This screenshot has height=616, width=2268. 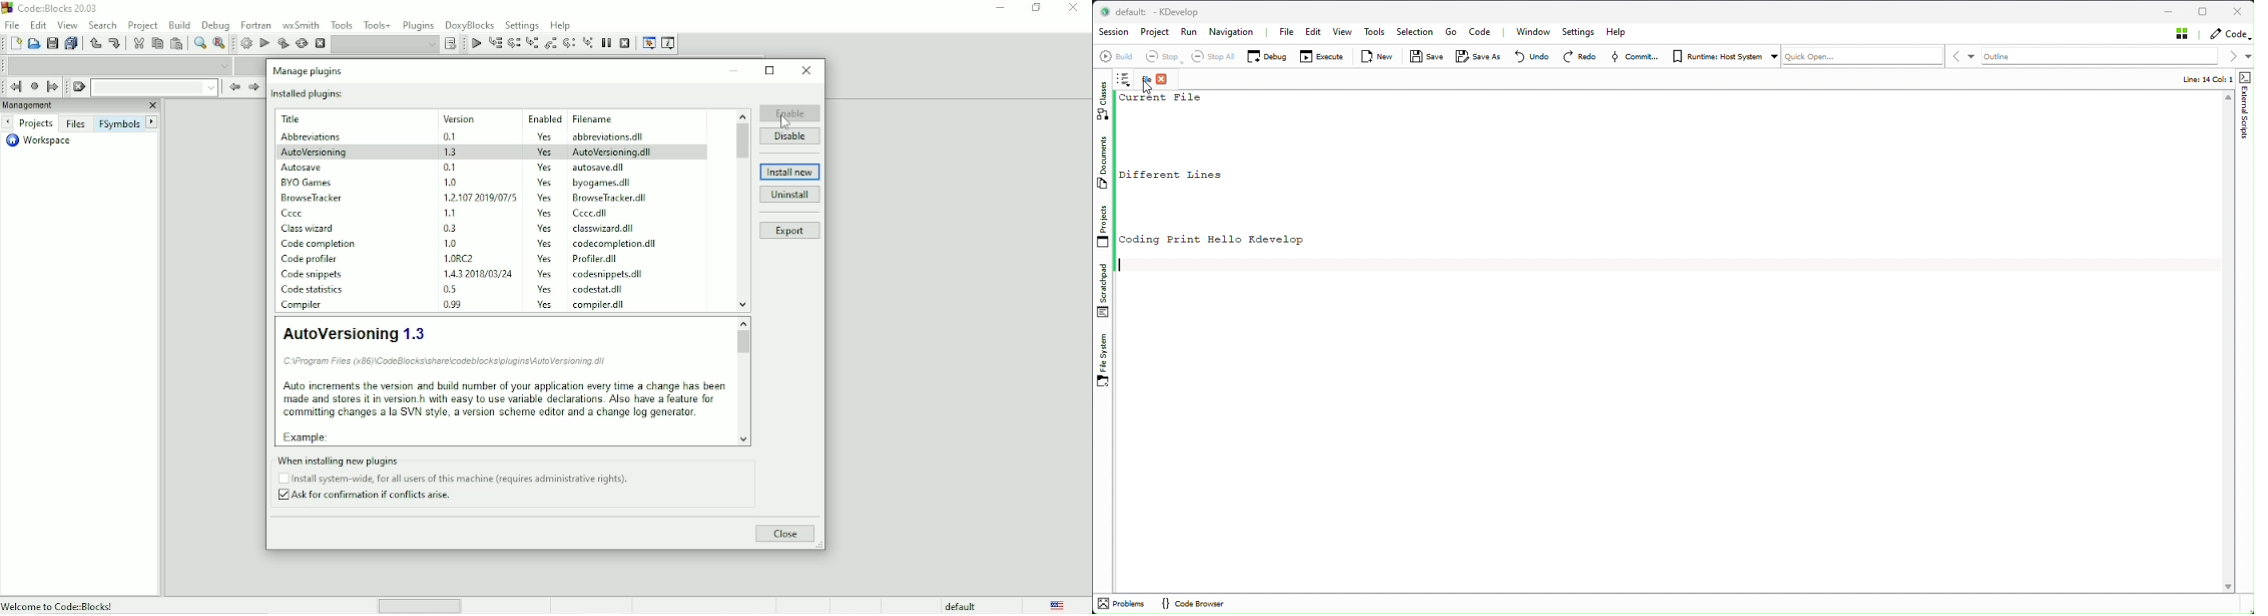 I want to click on Save, so click(x=52, y=43).